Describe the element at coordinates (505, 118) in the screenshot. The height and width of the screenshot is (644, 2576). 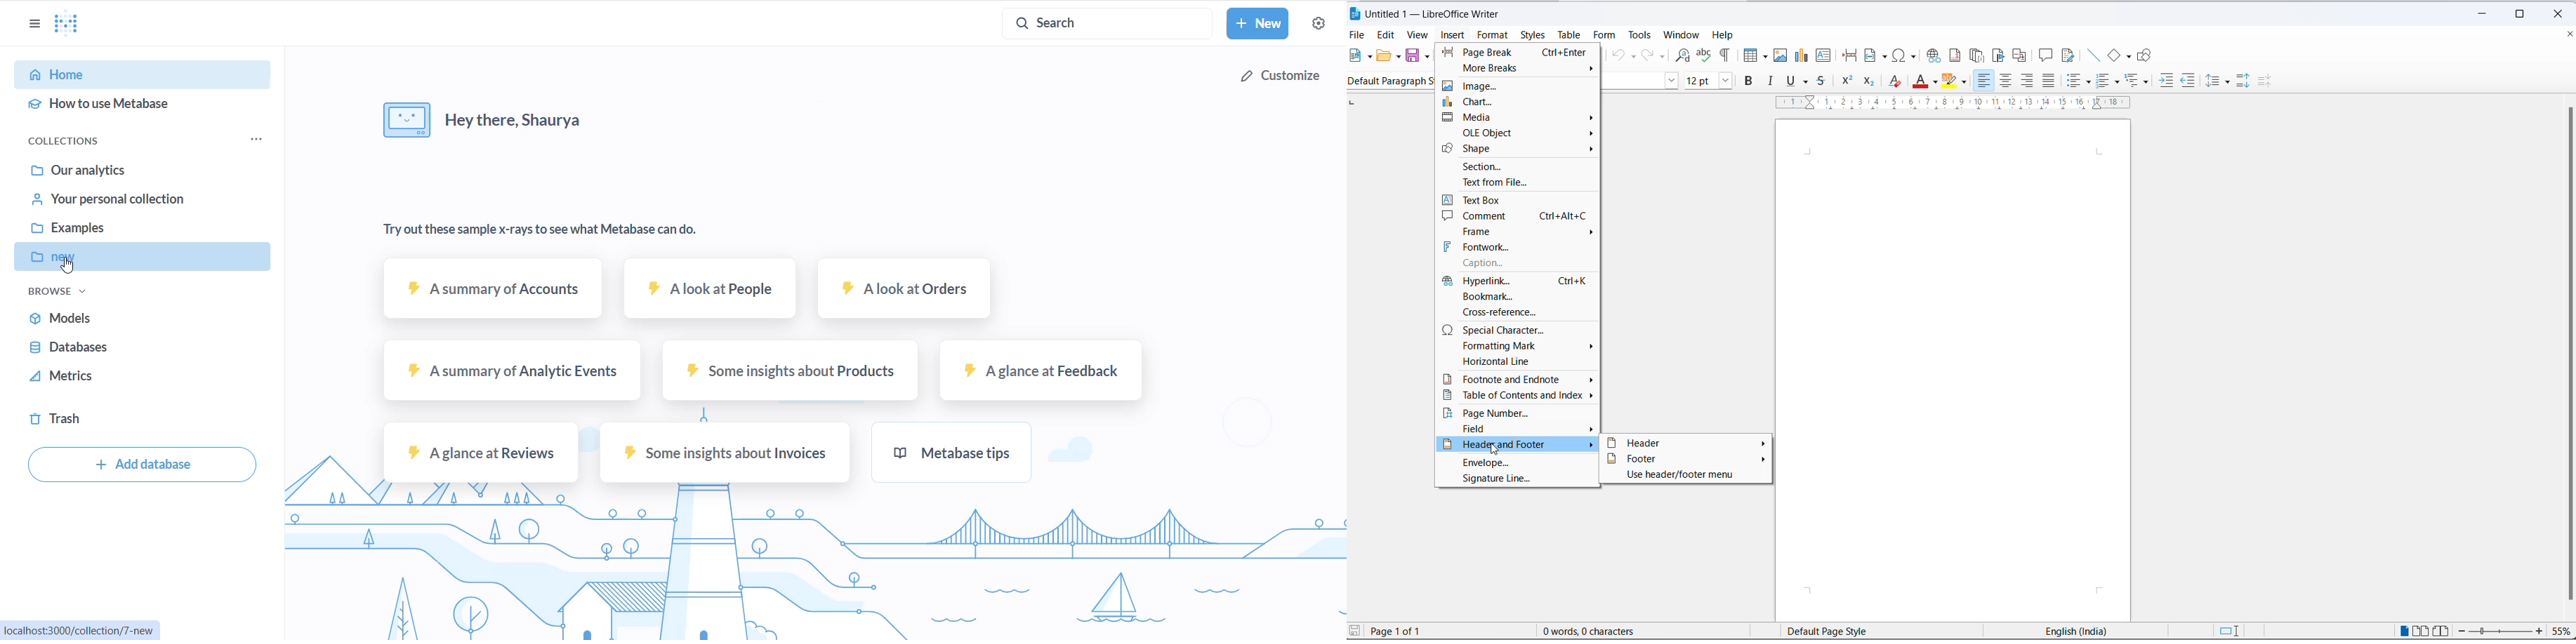
I see `Hey there, Shaurya` at that location.